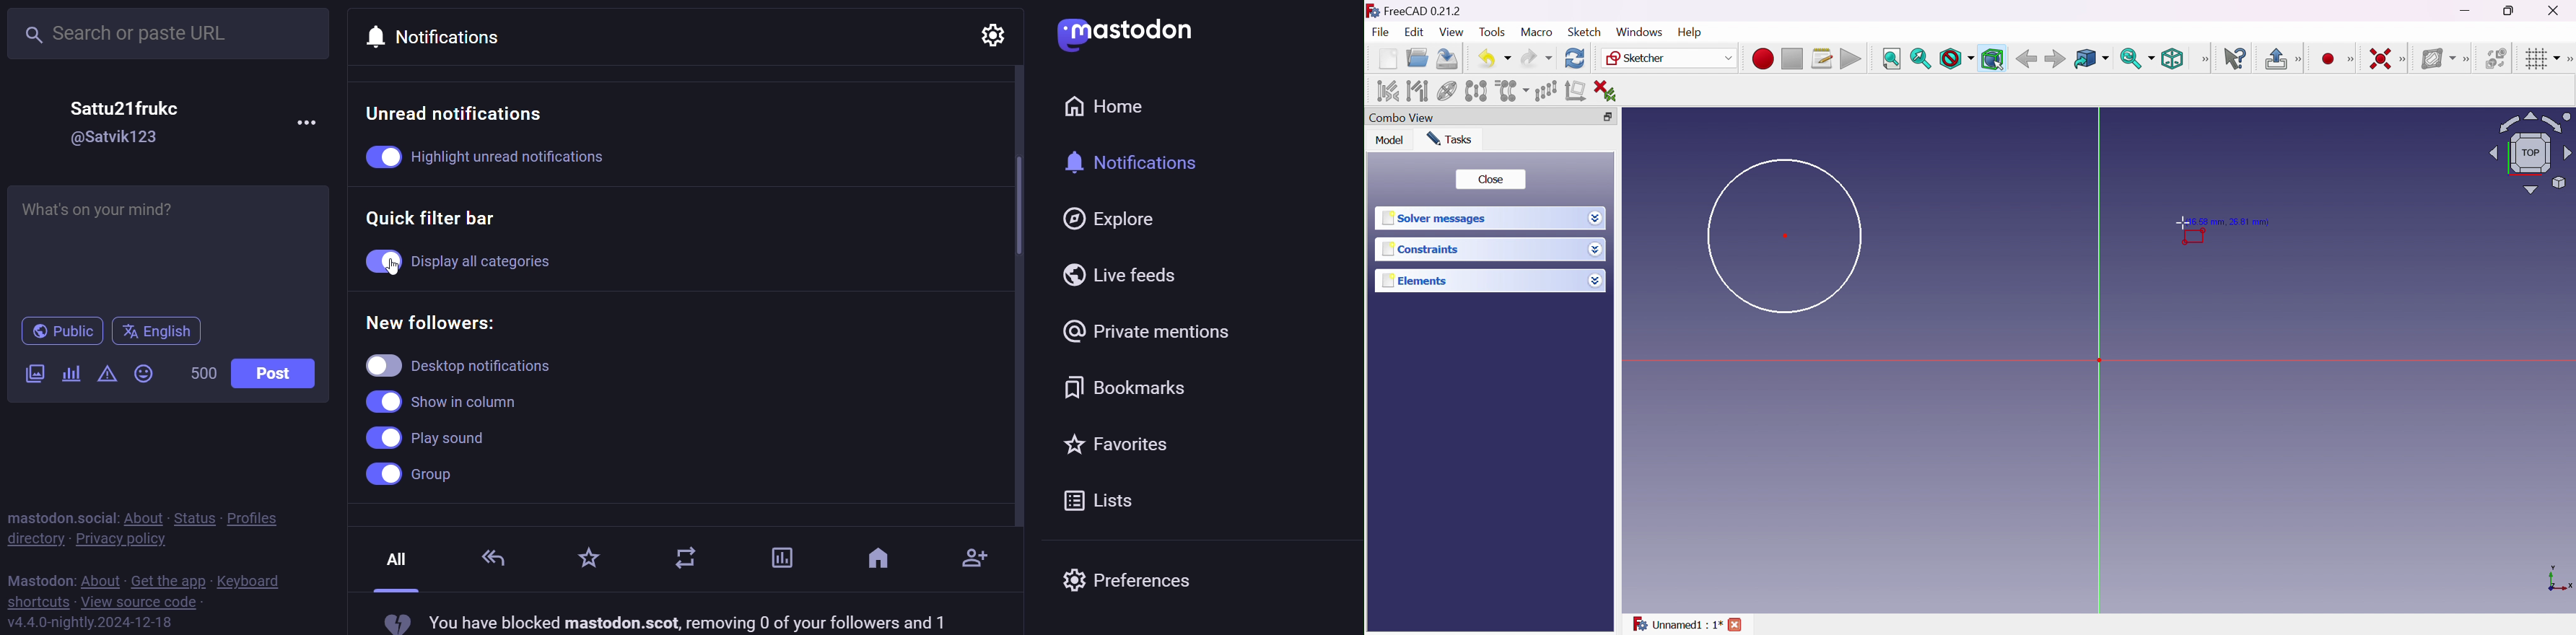 Image resolution: width=2576 pixels, height=644 pixels. I want to click on Macro, so click(1537, 32).